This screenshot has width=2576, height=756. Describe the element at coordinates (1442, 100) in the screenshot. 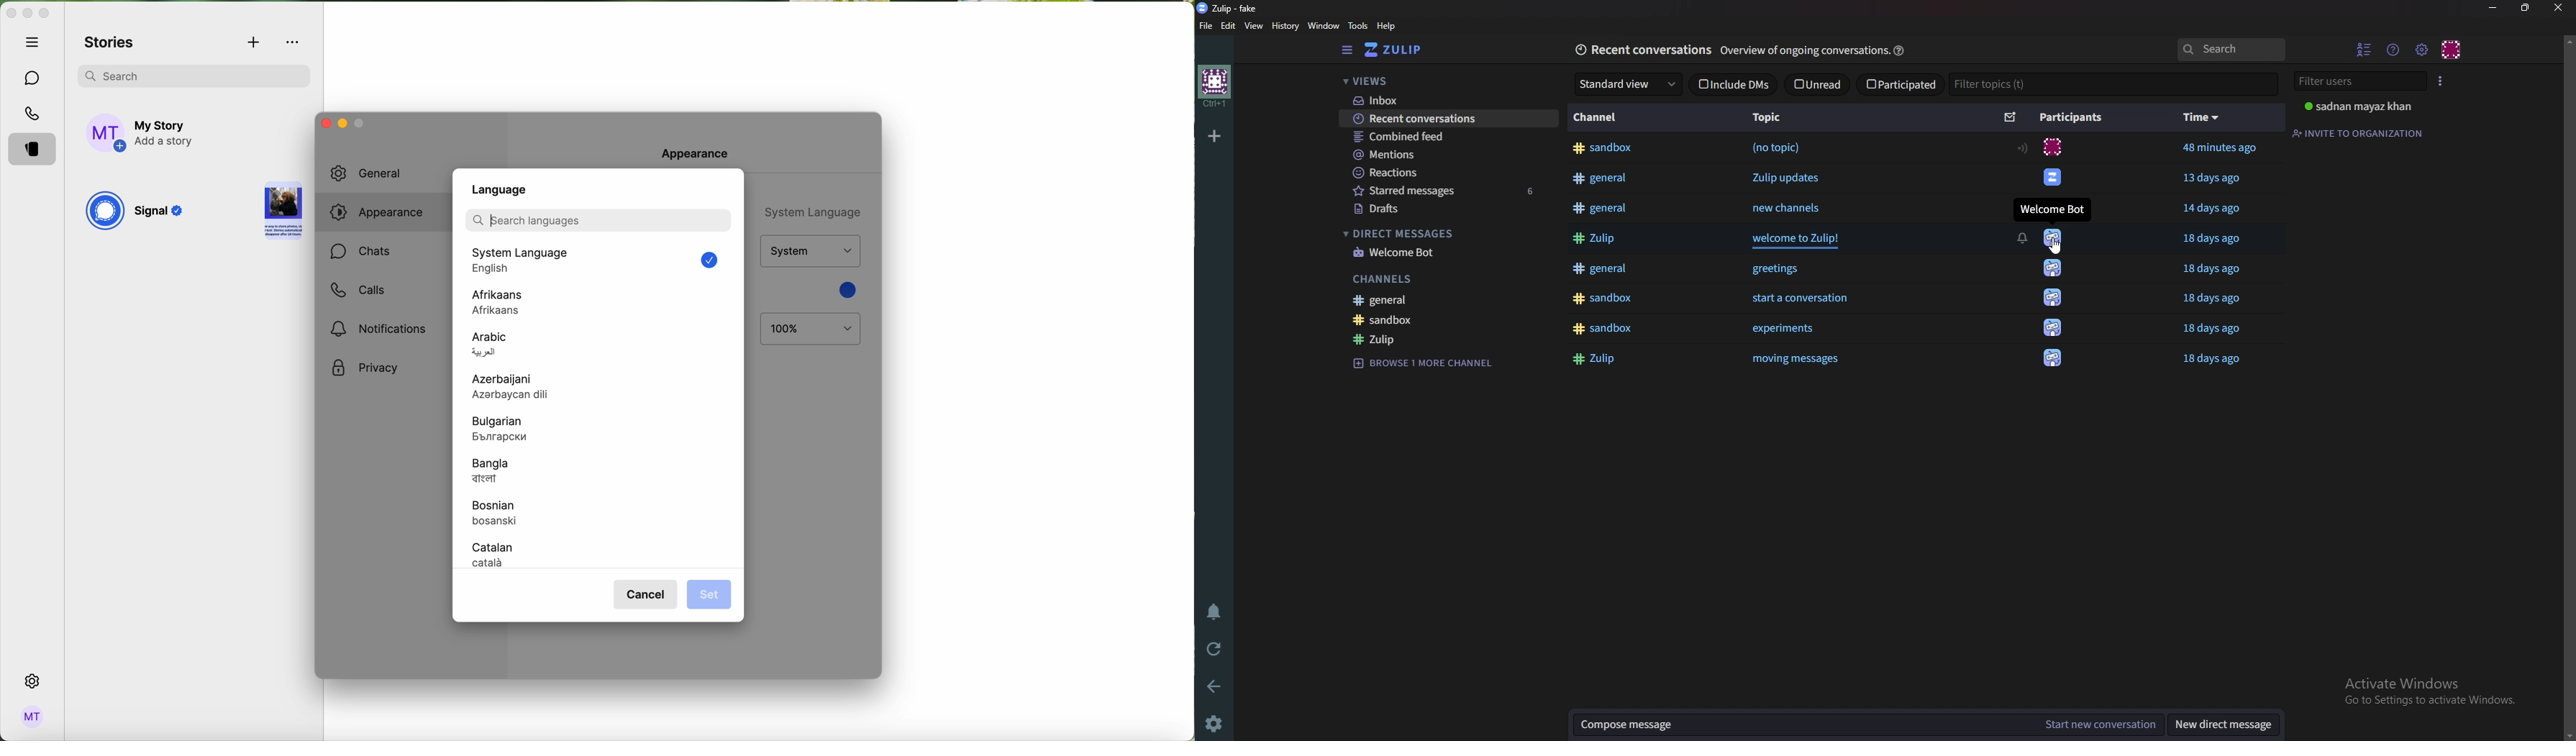

I see `Inbox` at that location.